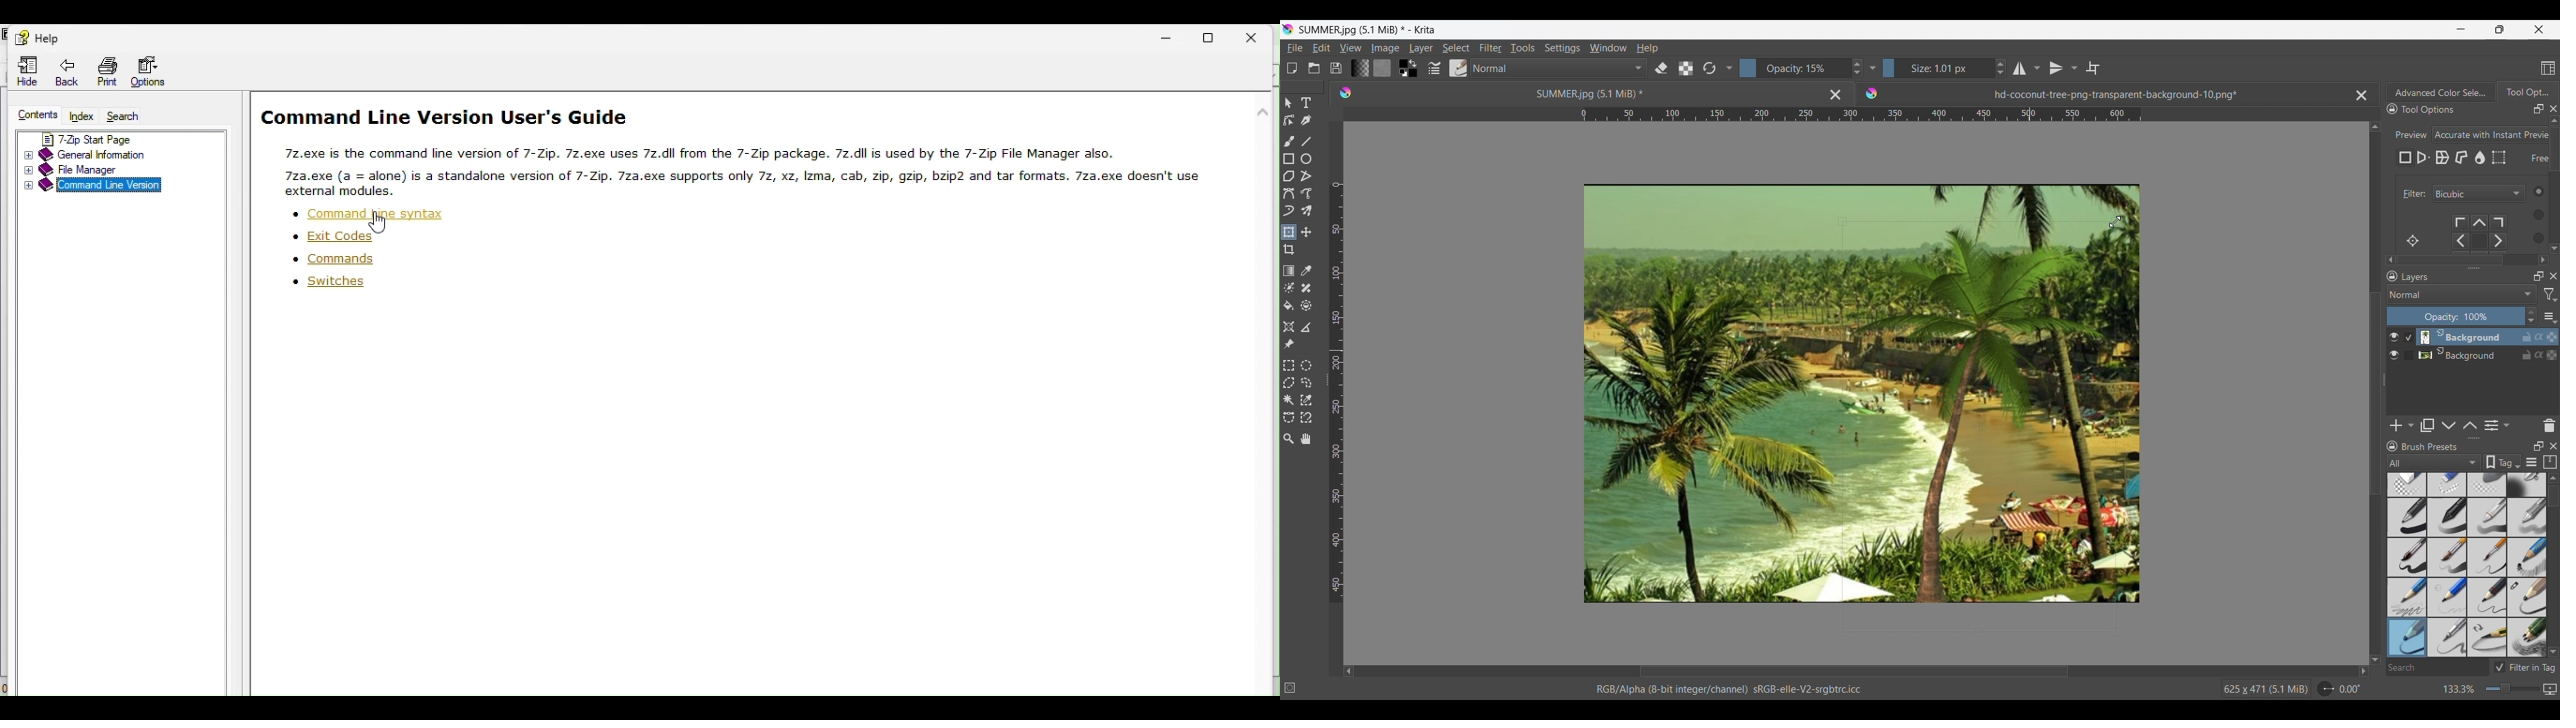 Image resolution: width=2576 pixels, height=728 pixels. What do you see at coordinates (2448, 637) in the screenshot?
I see `pencil 5-tilted` at bounding box center [2448, 637].